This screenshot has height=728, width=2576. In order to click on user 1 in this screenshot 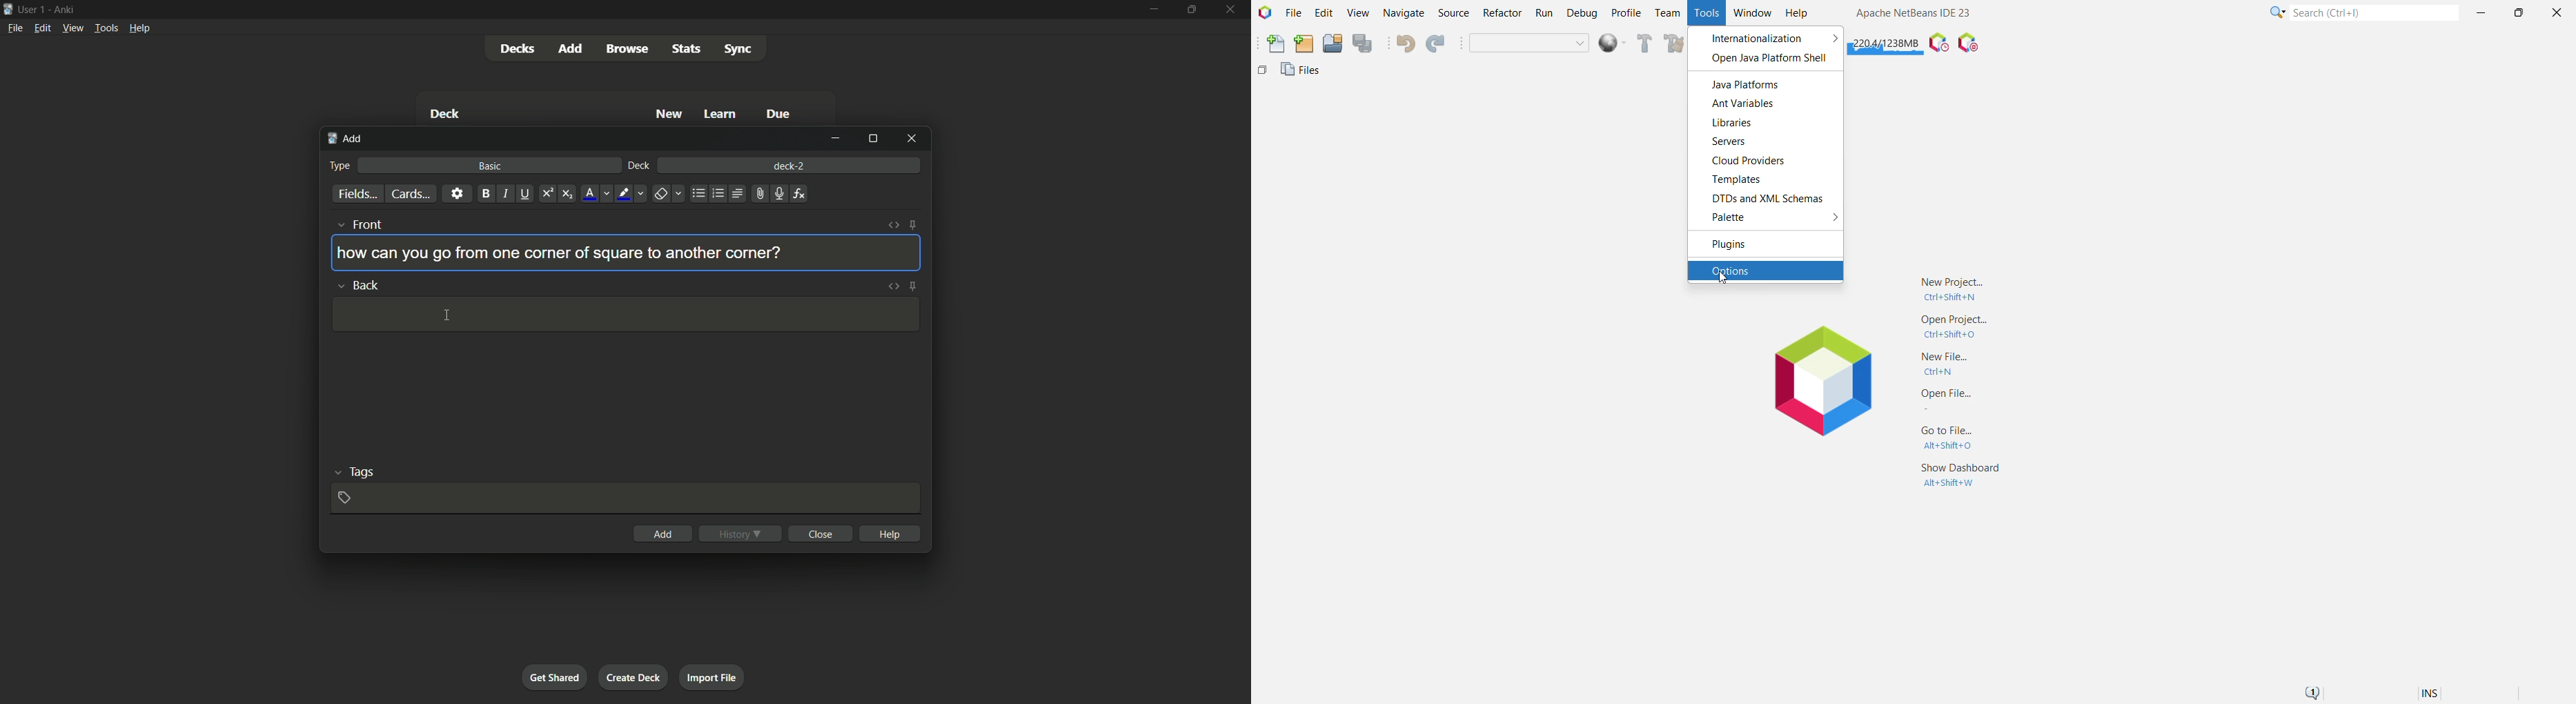, I will do `click(33, 11)`.